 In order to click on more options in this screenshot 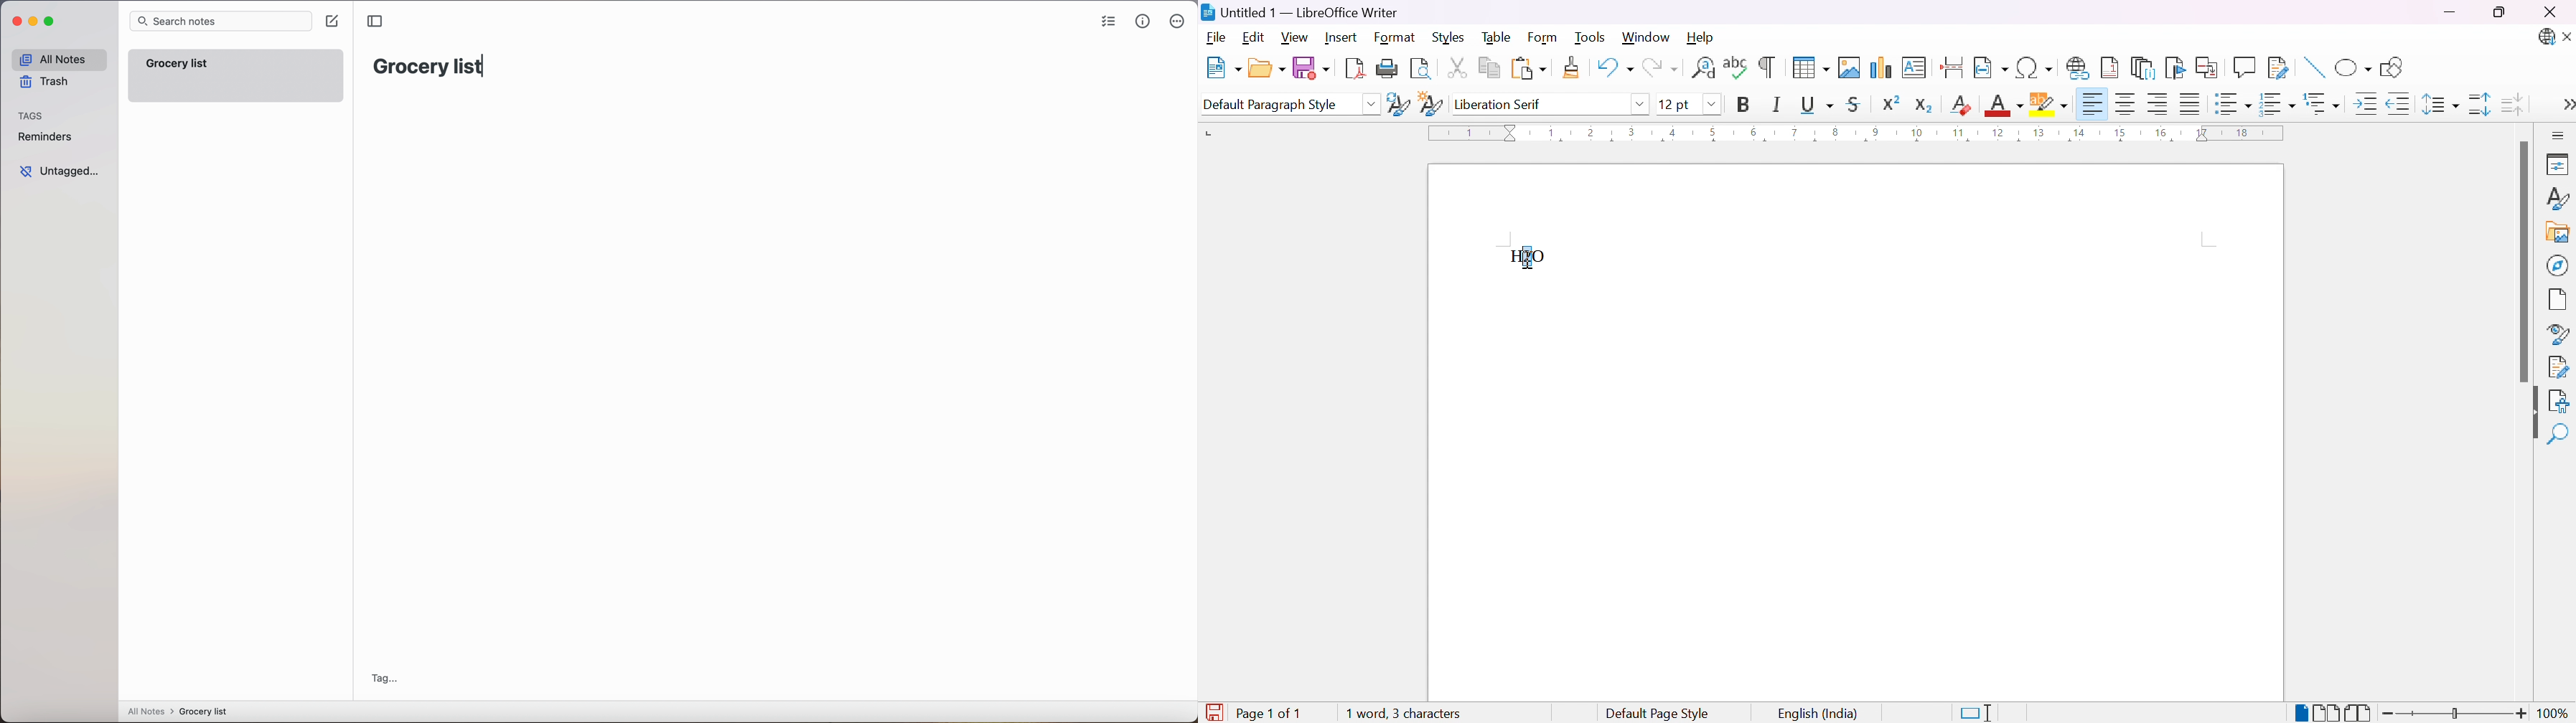, I will do `click(1177, 23)`.